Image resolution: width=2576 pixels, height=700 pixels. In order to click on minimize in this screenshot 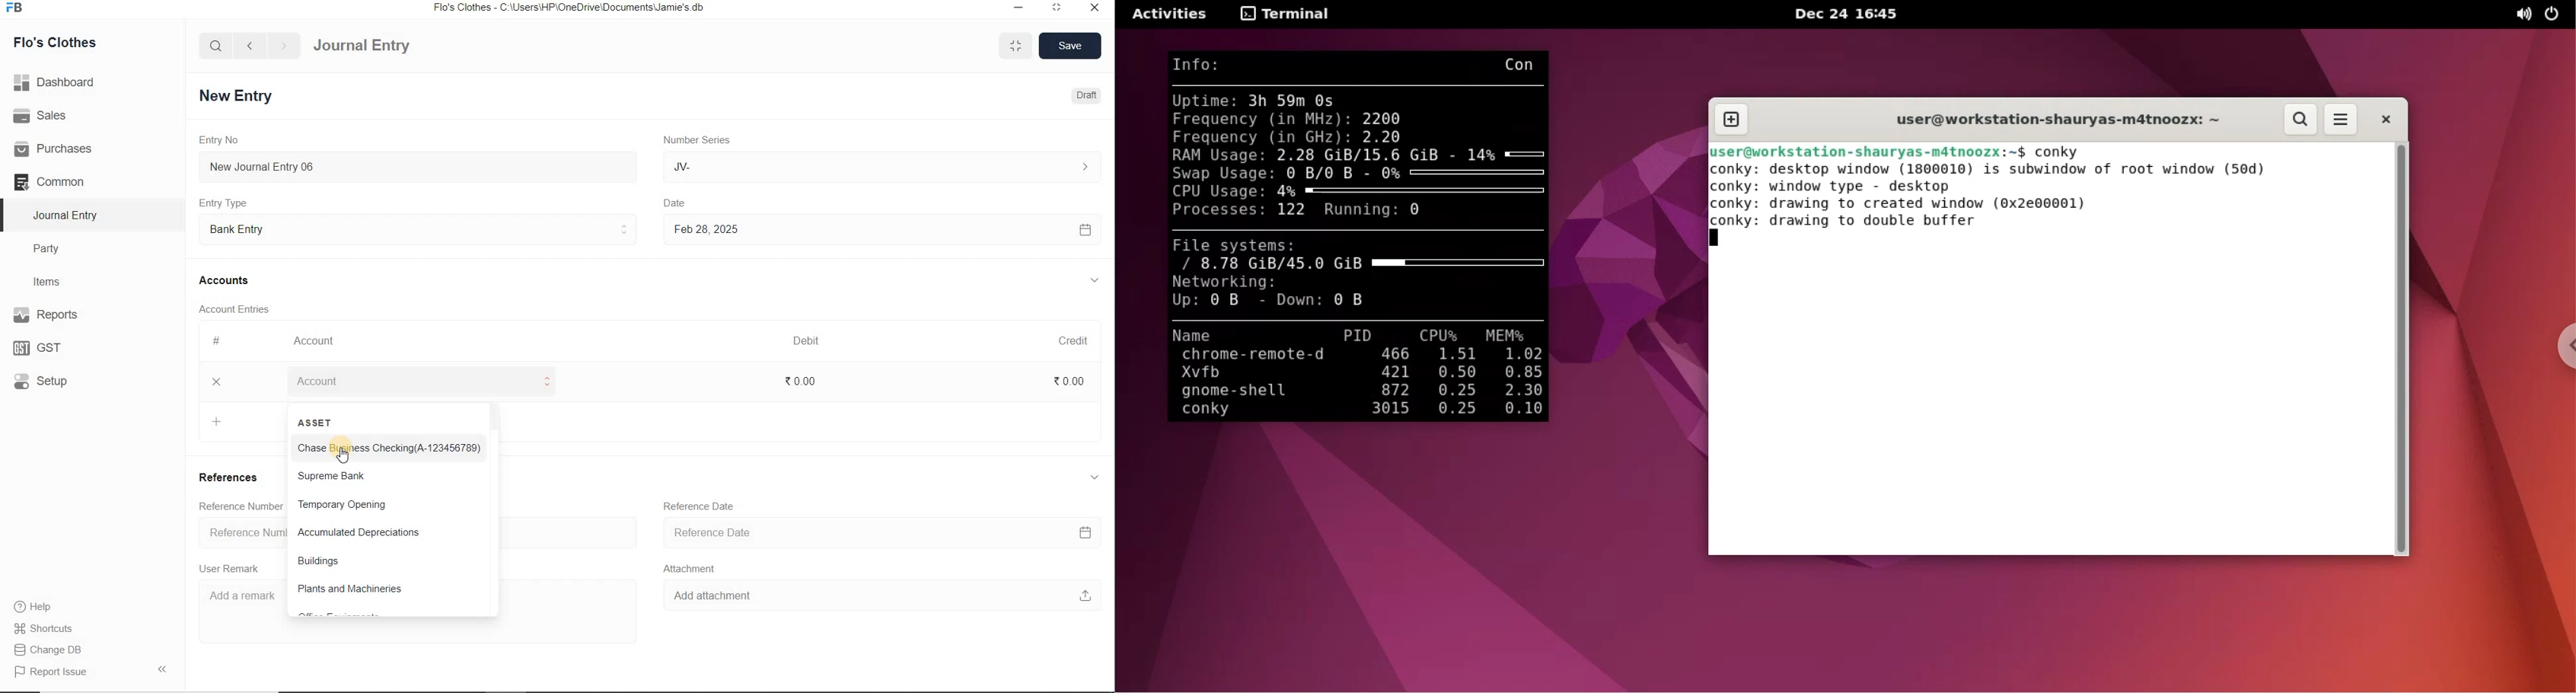, I will do `click(1017, 7)`.